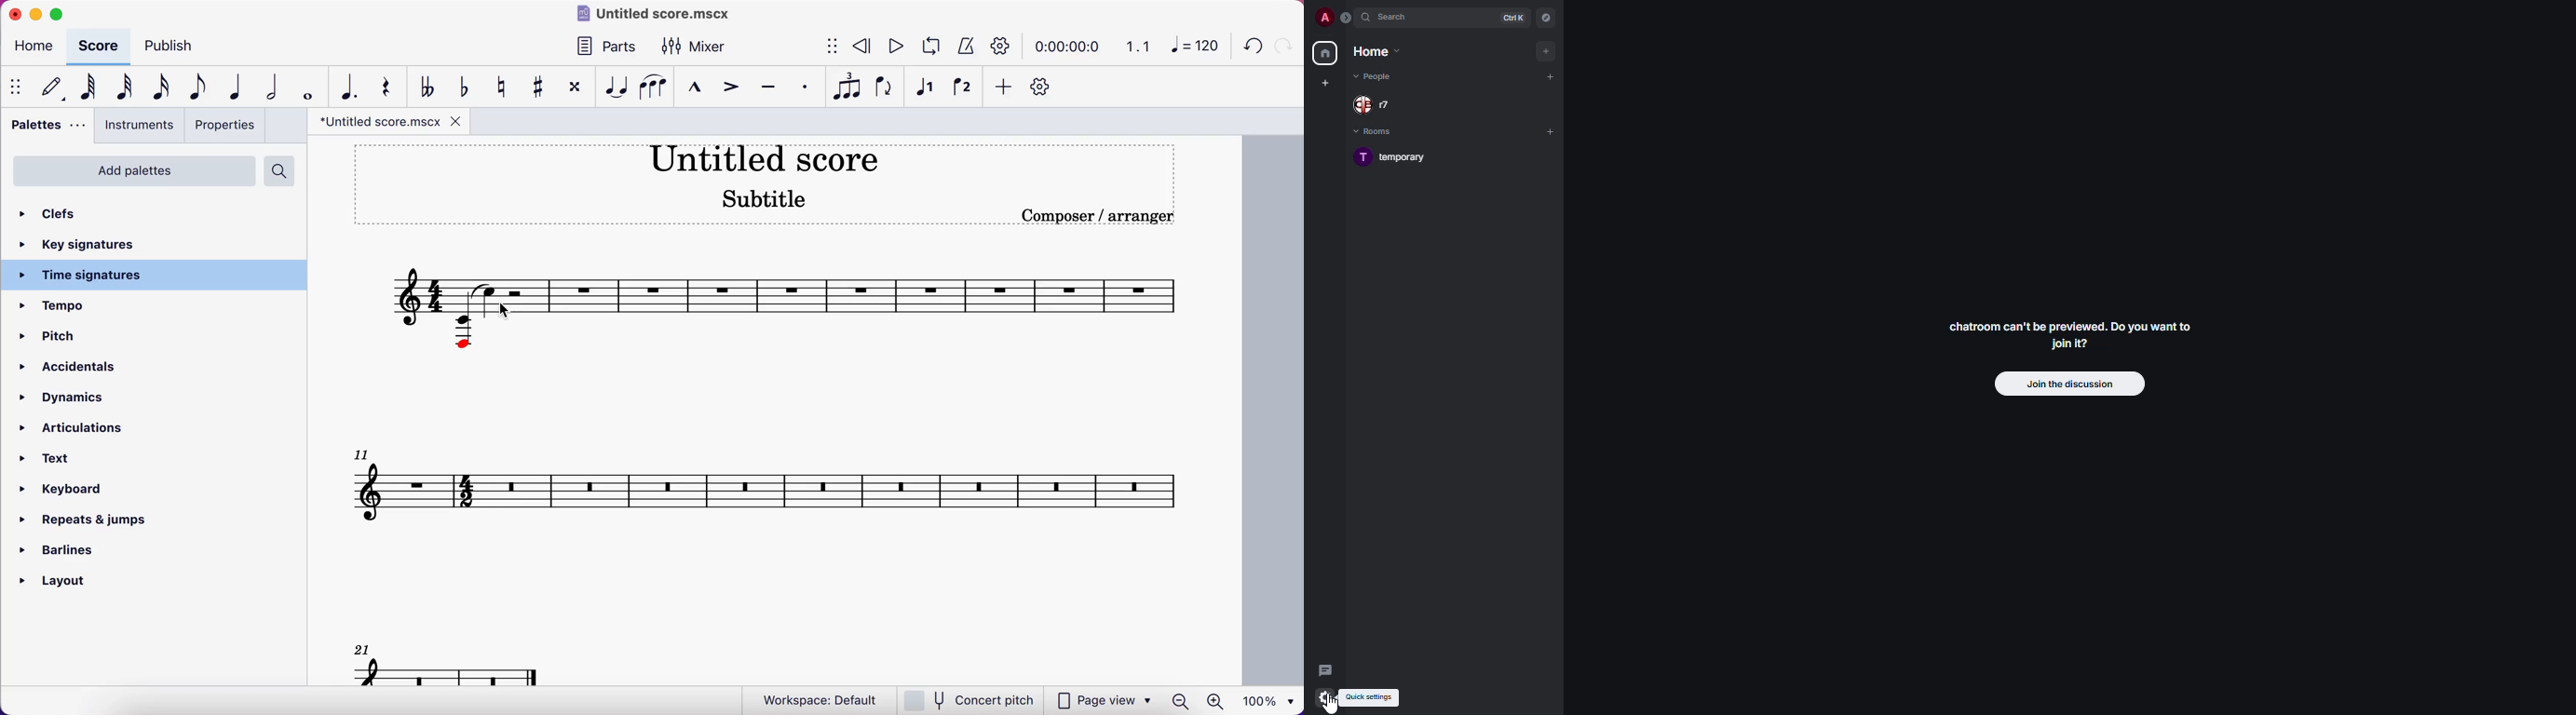 The image size is (2576, 728). I want to click on 120, so click(1193, 49).